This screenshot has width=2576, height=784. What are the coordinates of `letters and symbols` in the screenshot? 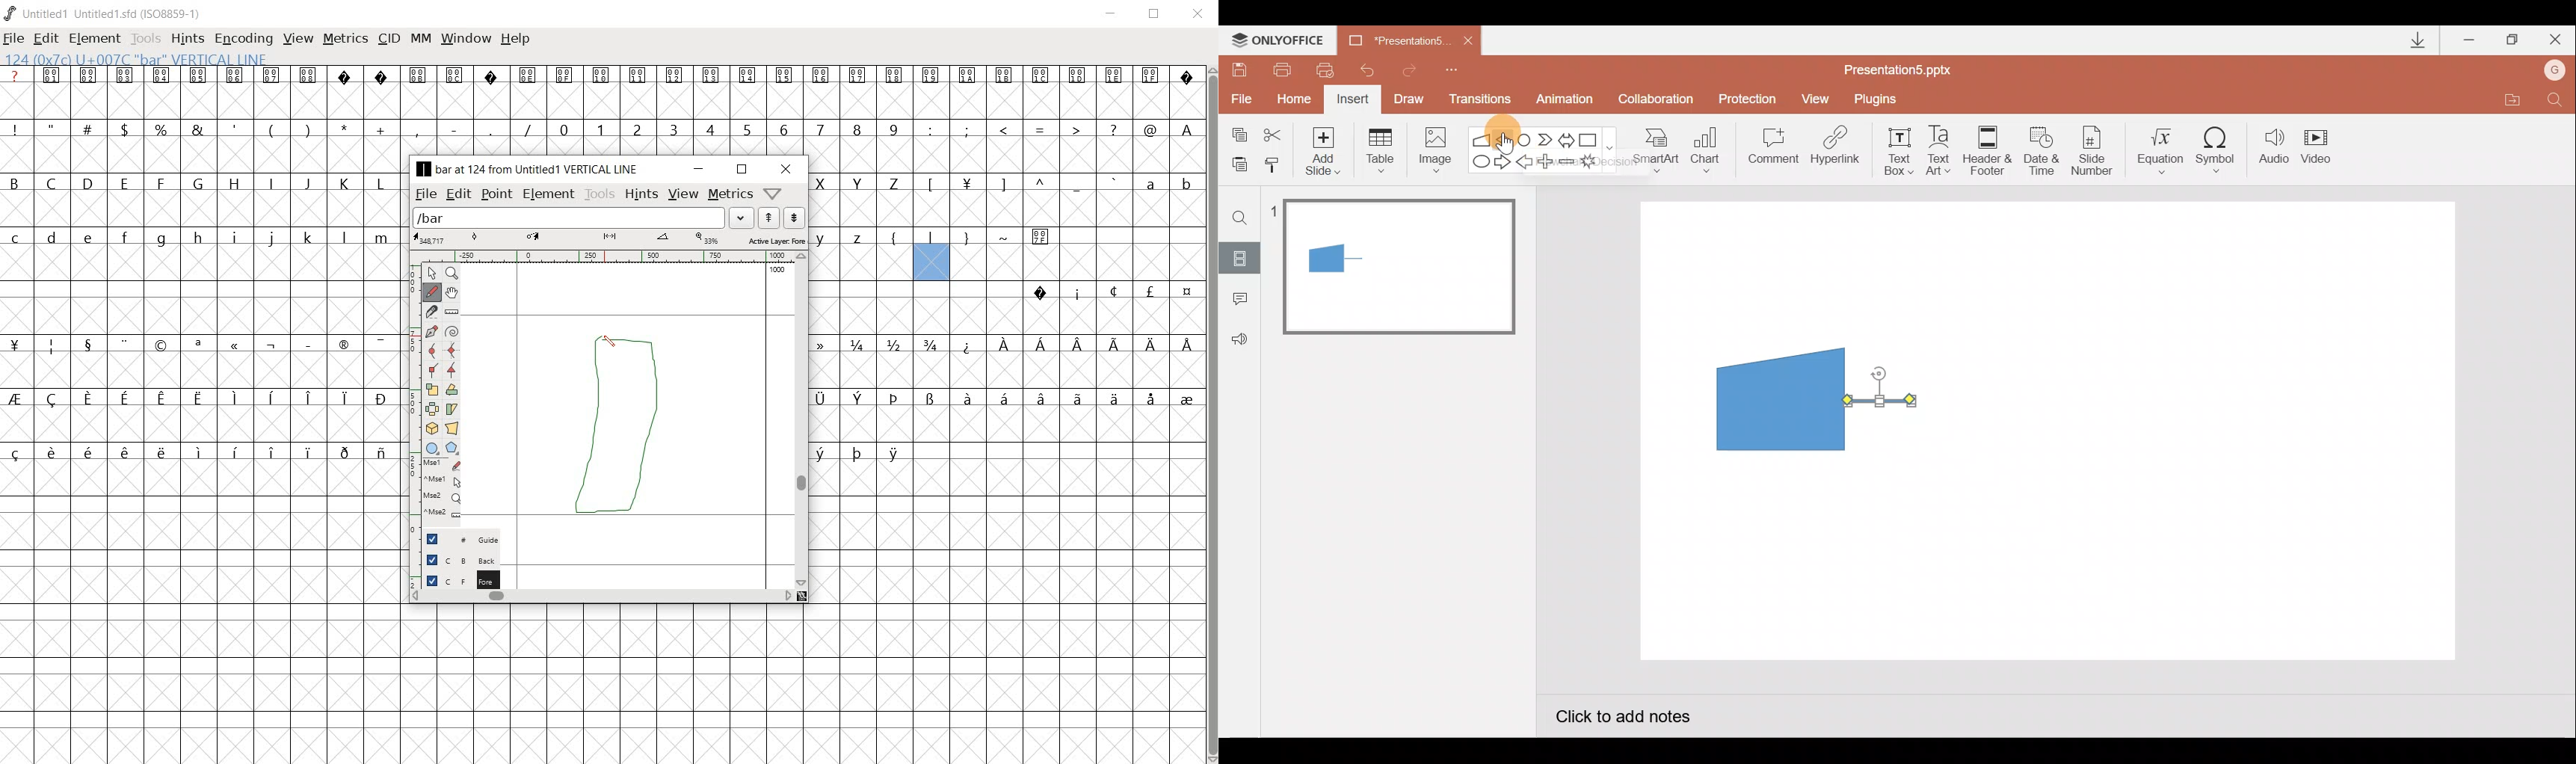 It's located at (200, 238).